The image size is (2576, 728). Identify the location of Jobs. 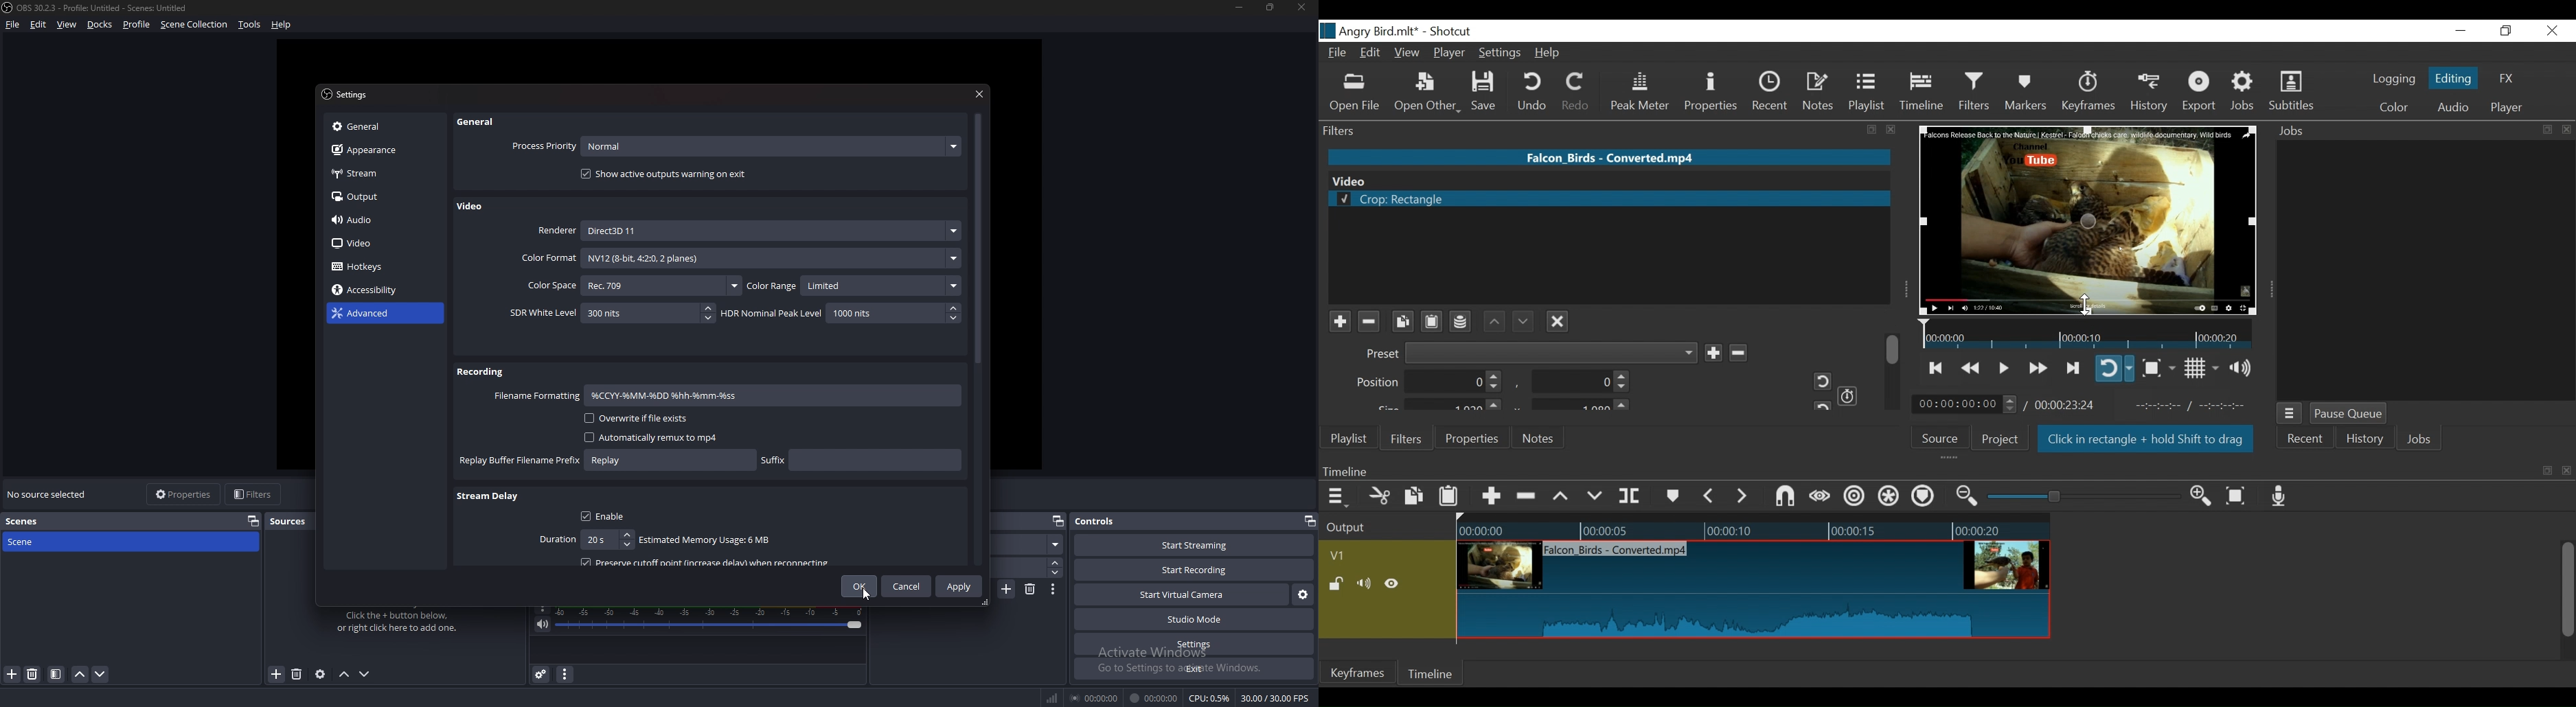
(2420, 441).